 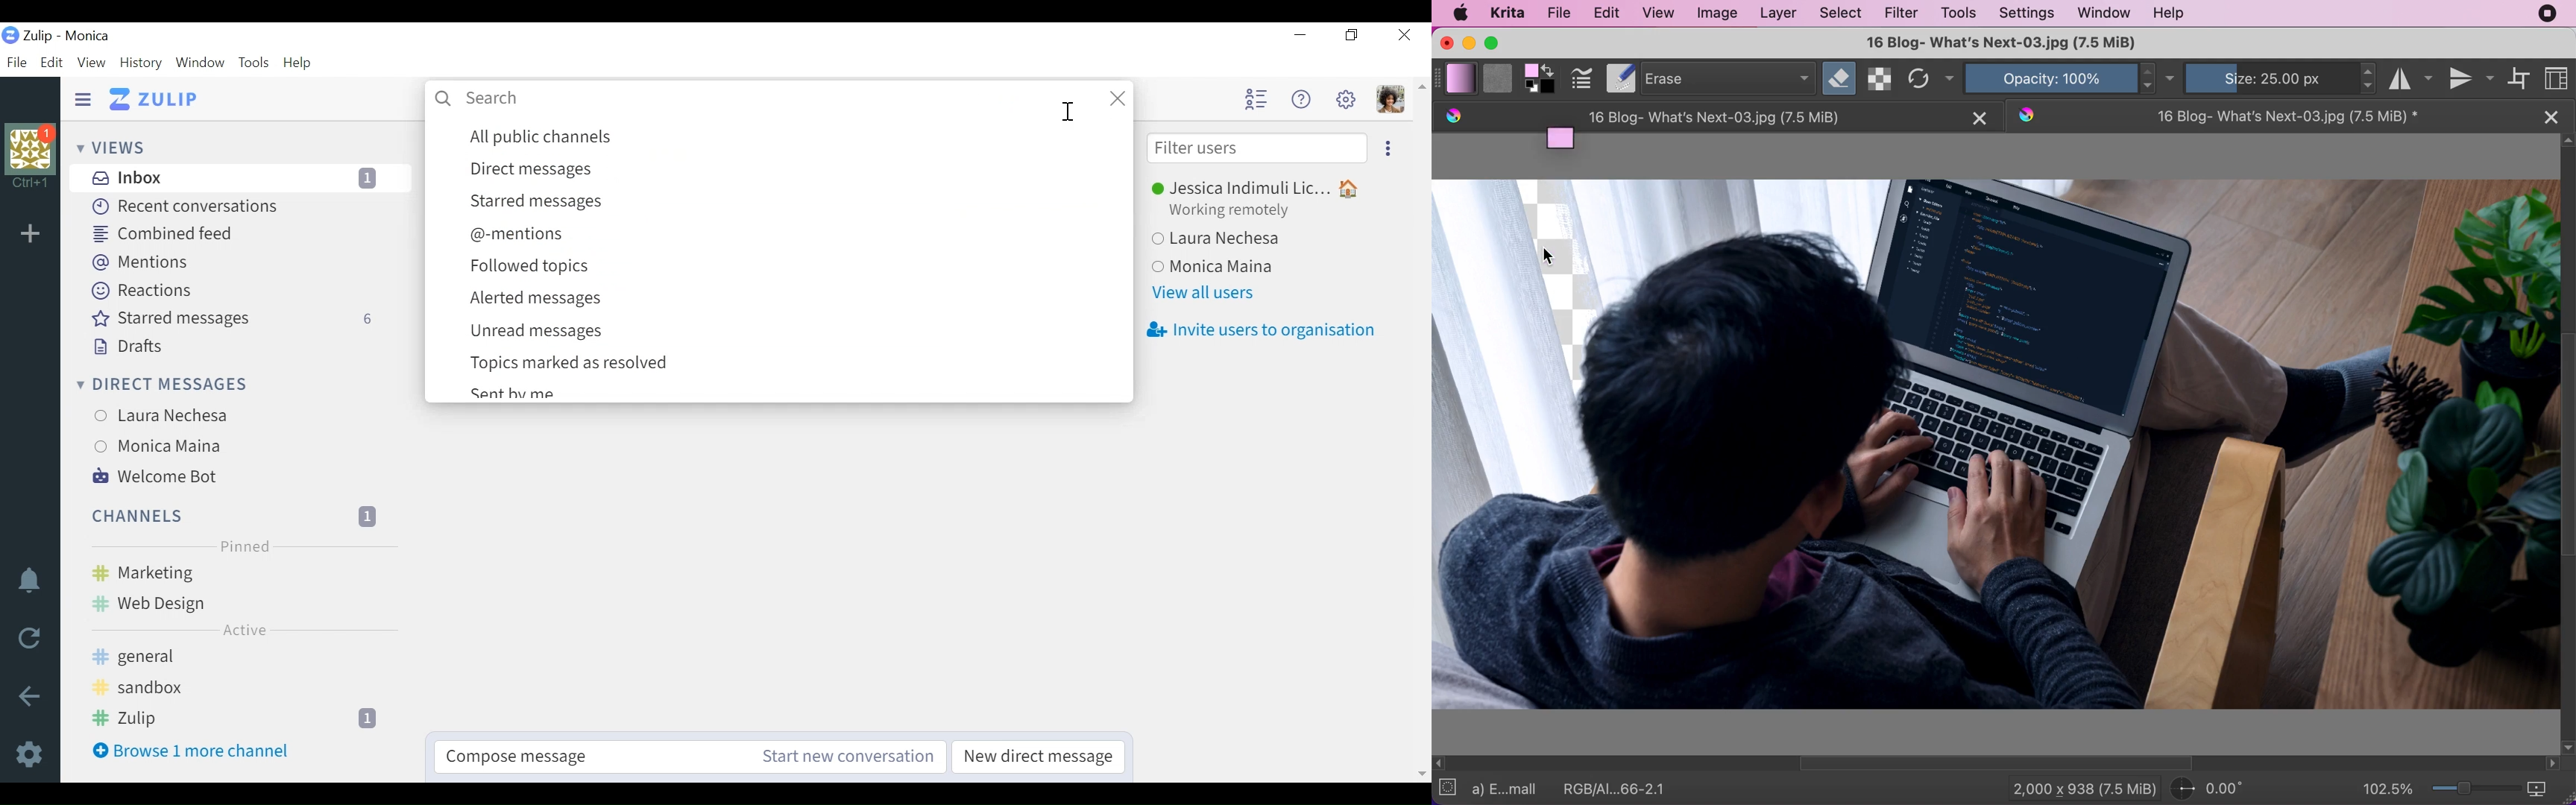 What do you see at coordinates (1265, 329) in the screenshot?
I see `Invite users to organisation` at bounding box center [1265, 329].